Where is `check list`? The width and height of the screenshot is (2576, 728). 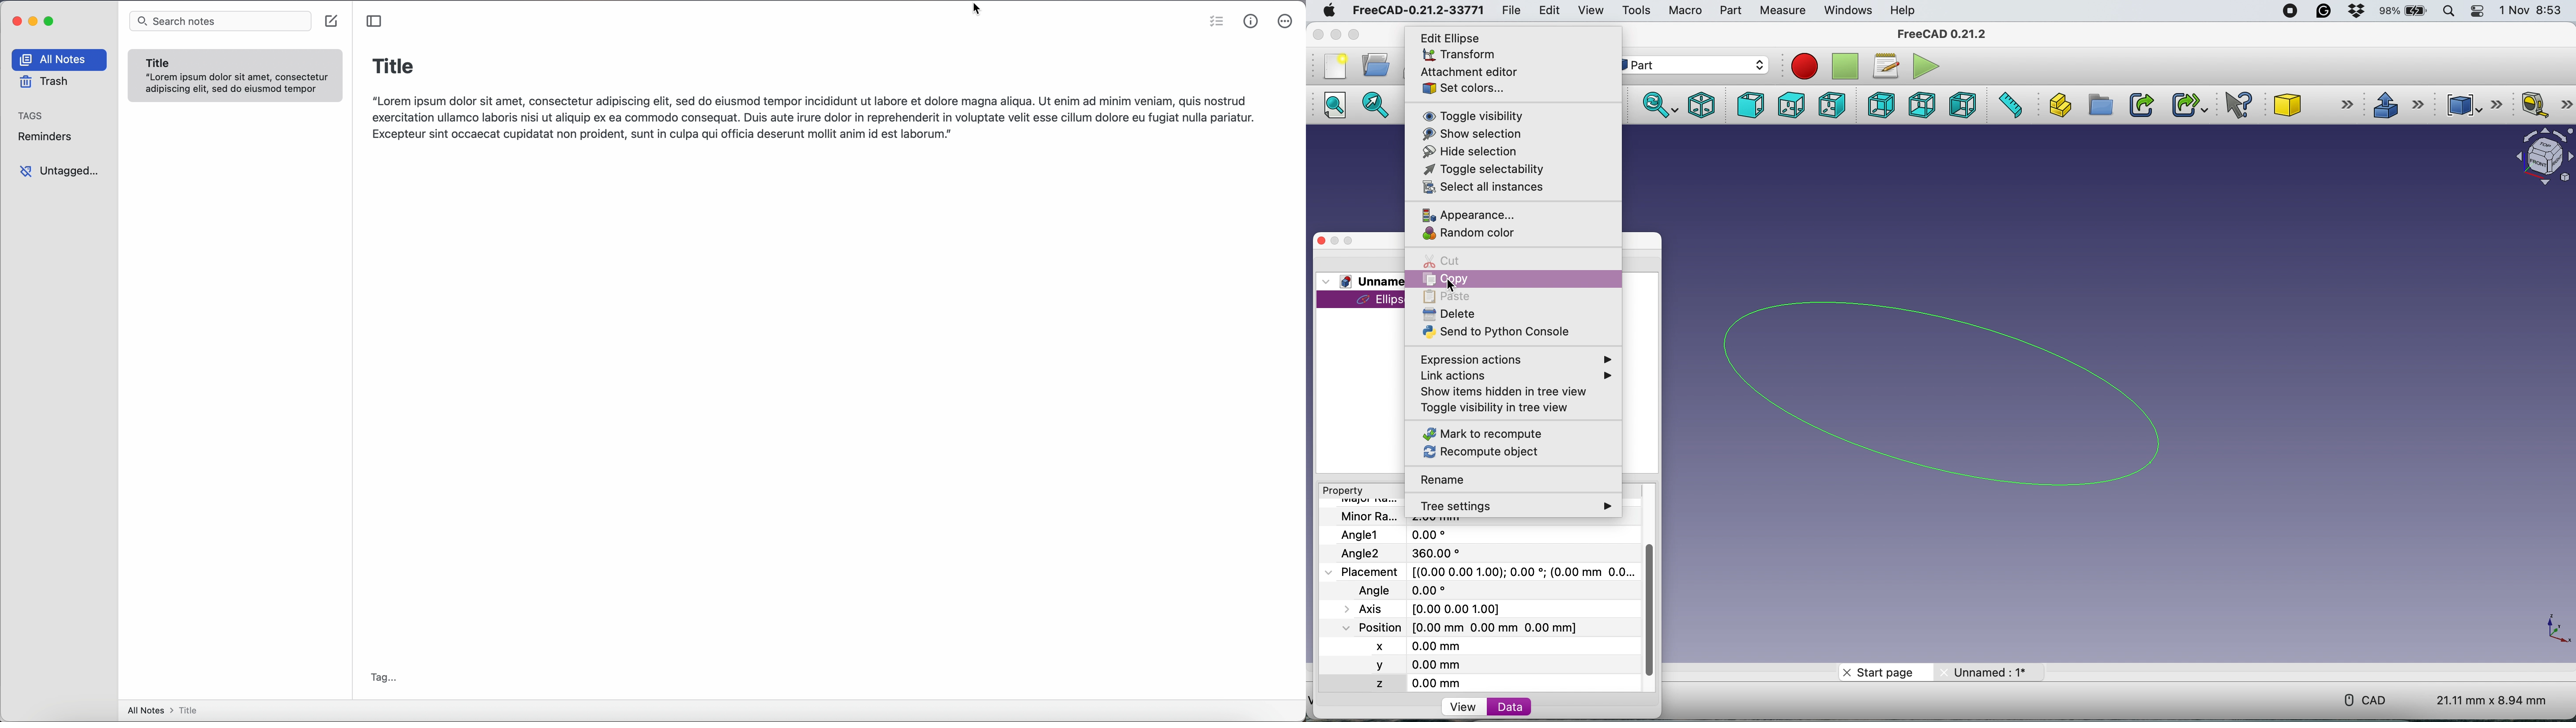 check list is located at coordinates (1215, 23).